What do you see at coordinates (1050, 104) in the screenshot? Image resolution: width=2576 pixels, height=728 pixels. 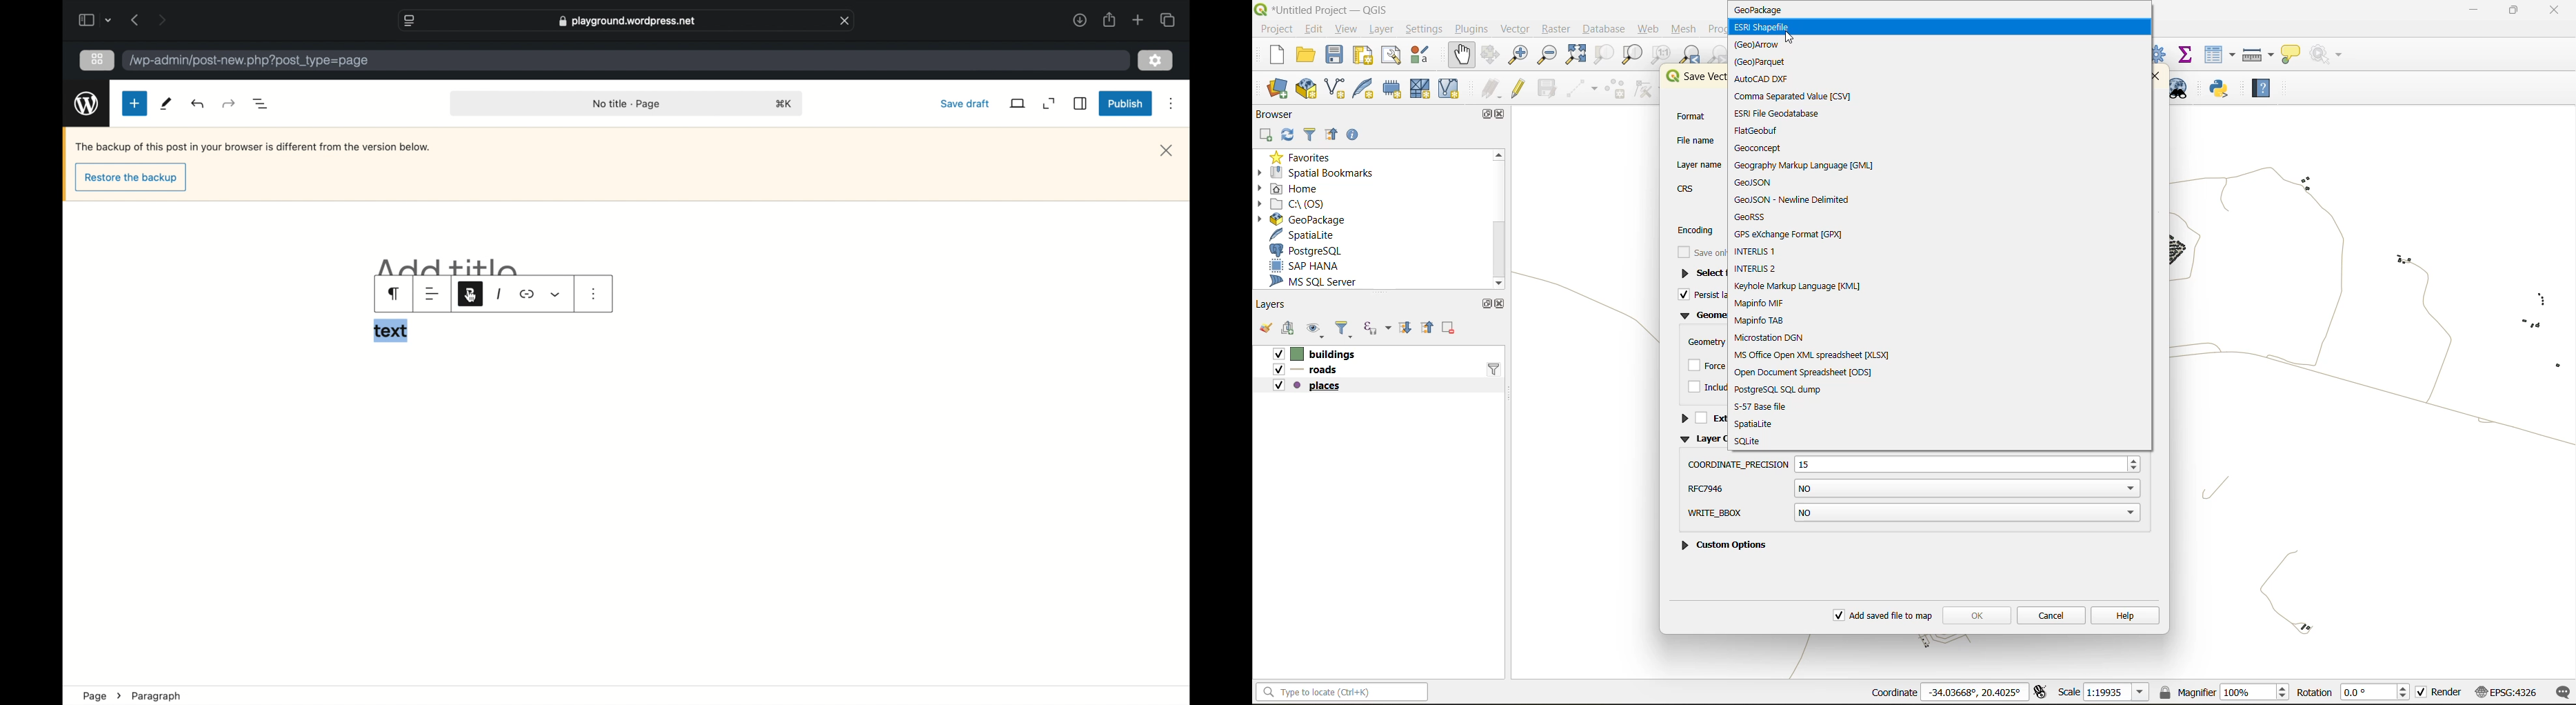 I see `expand` at bounding box center [1050, 104].